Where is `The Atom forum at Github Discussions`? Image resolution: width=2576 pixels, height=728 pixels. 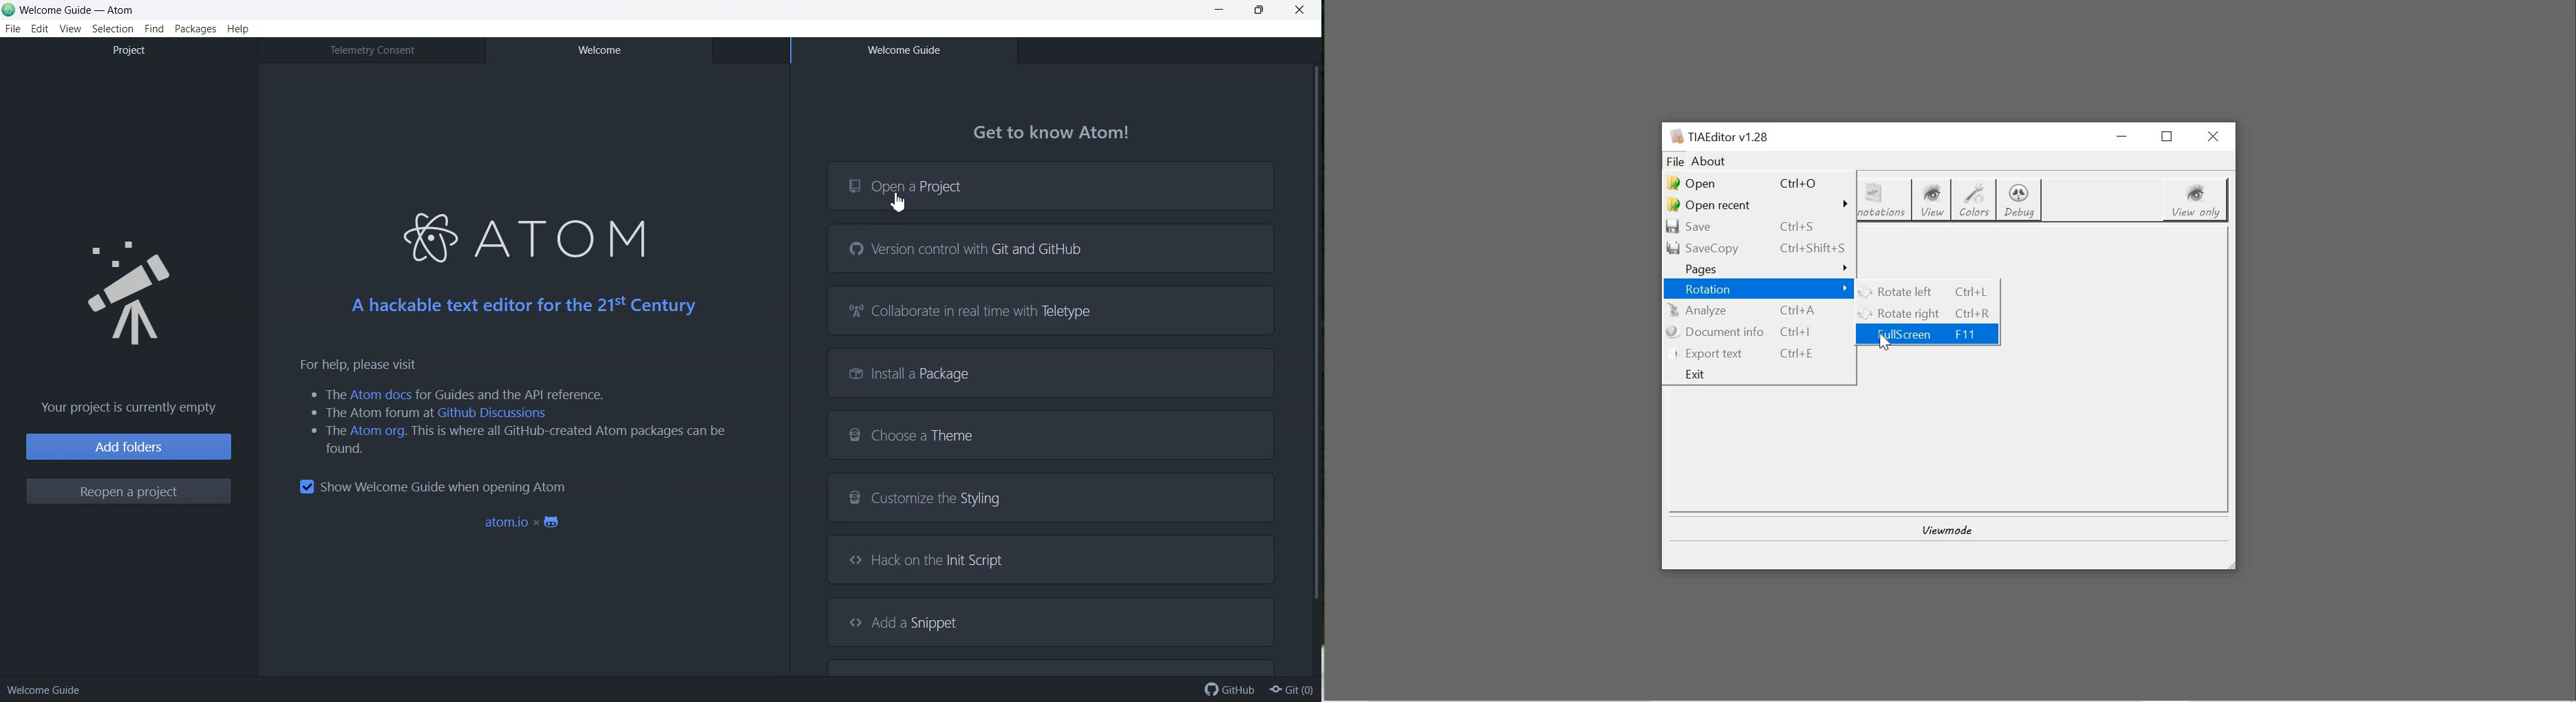 The Atom forum at Github Discussions is located at coordinates (430, 413).